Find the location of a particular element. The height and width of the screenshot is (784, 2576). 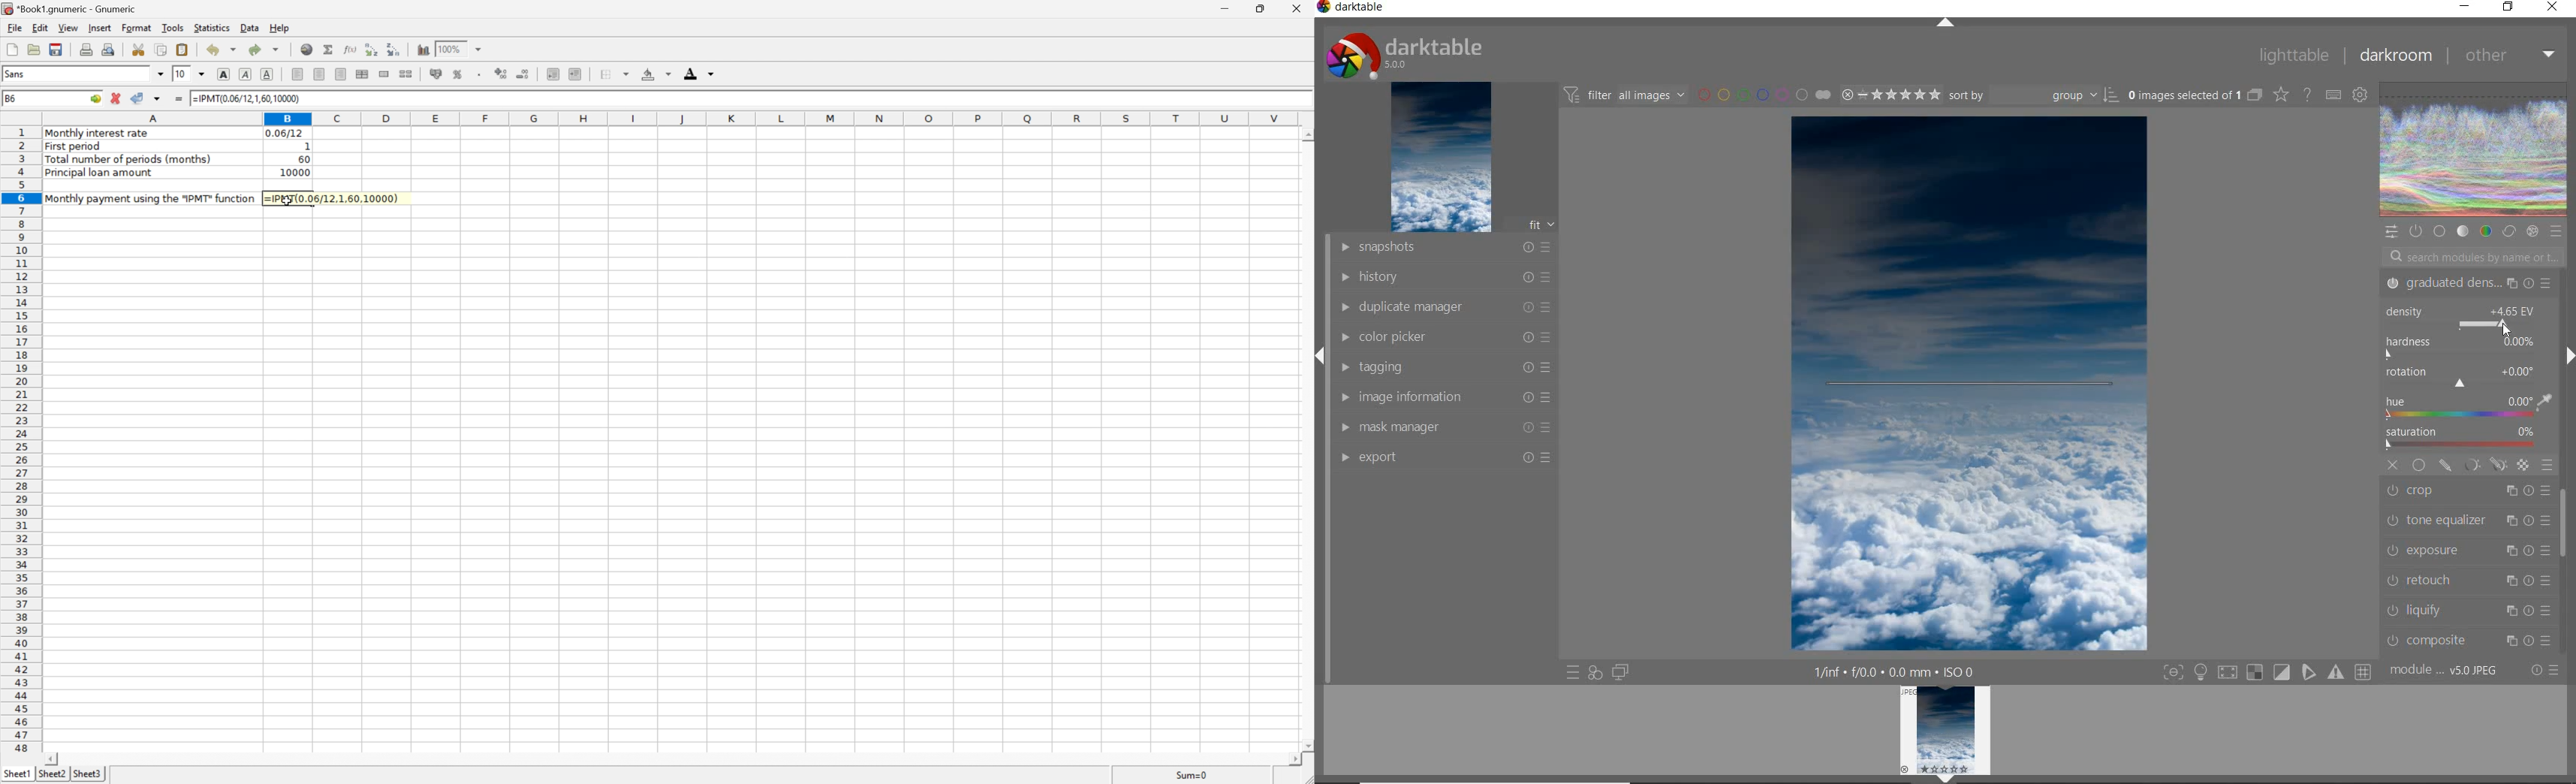

IMAGE PREVIEW is located at coordinates (1945, 729).